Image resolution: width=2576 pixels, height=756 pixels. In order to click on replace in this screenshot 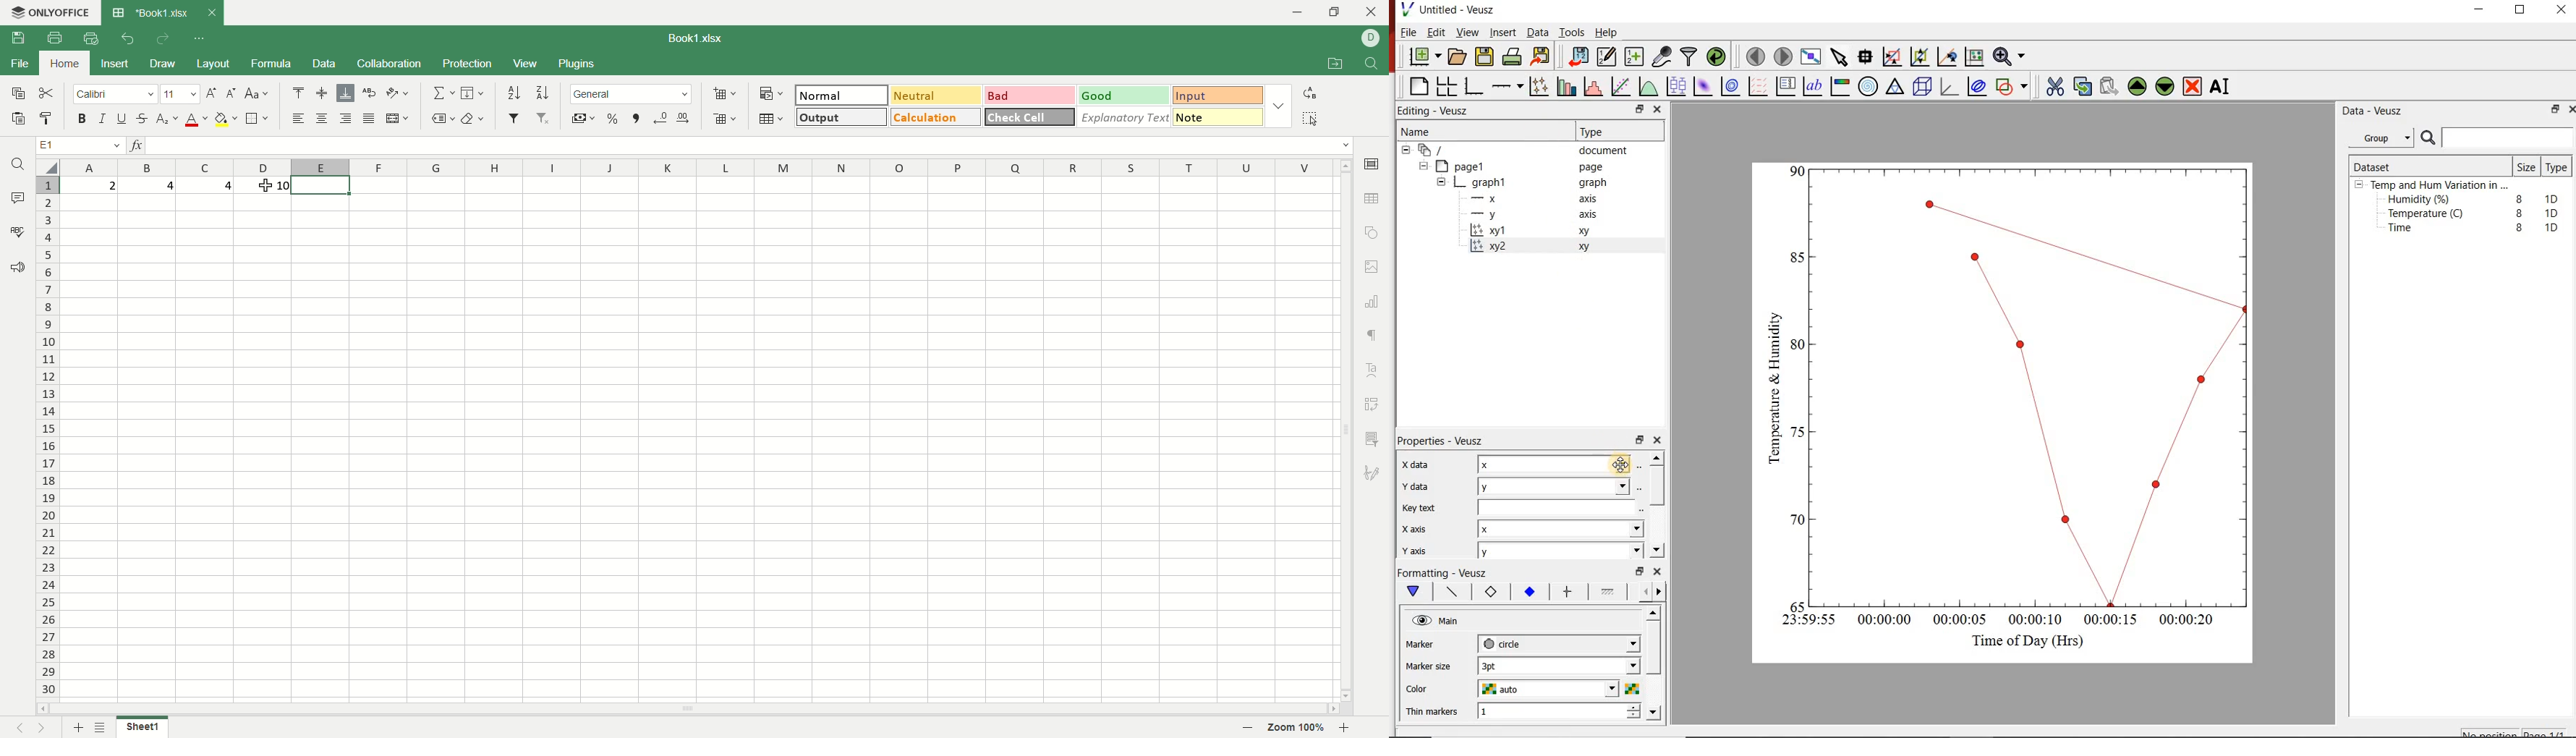, I will do `click(1309, 94)`.